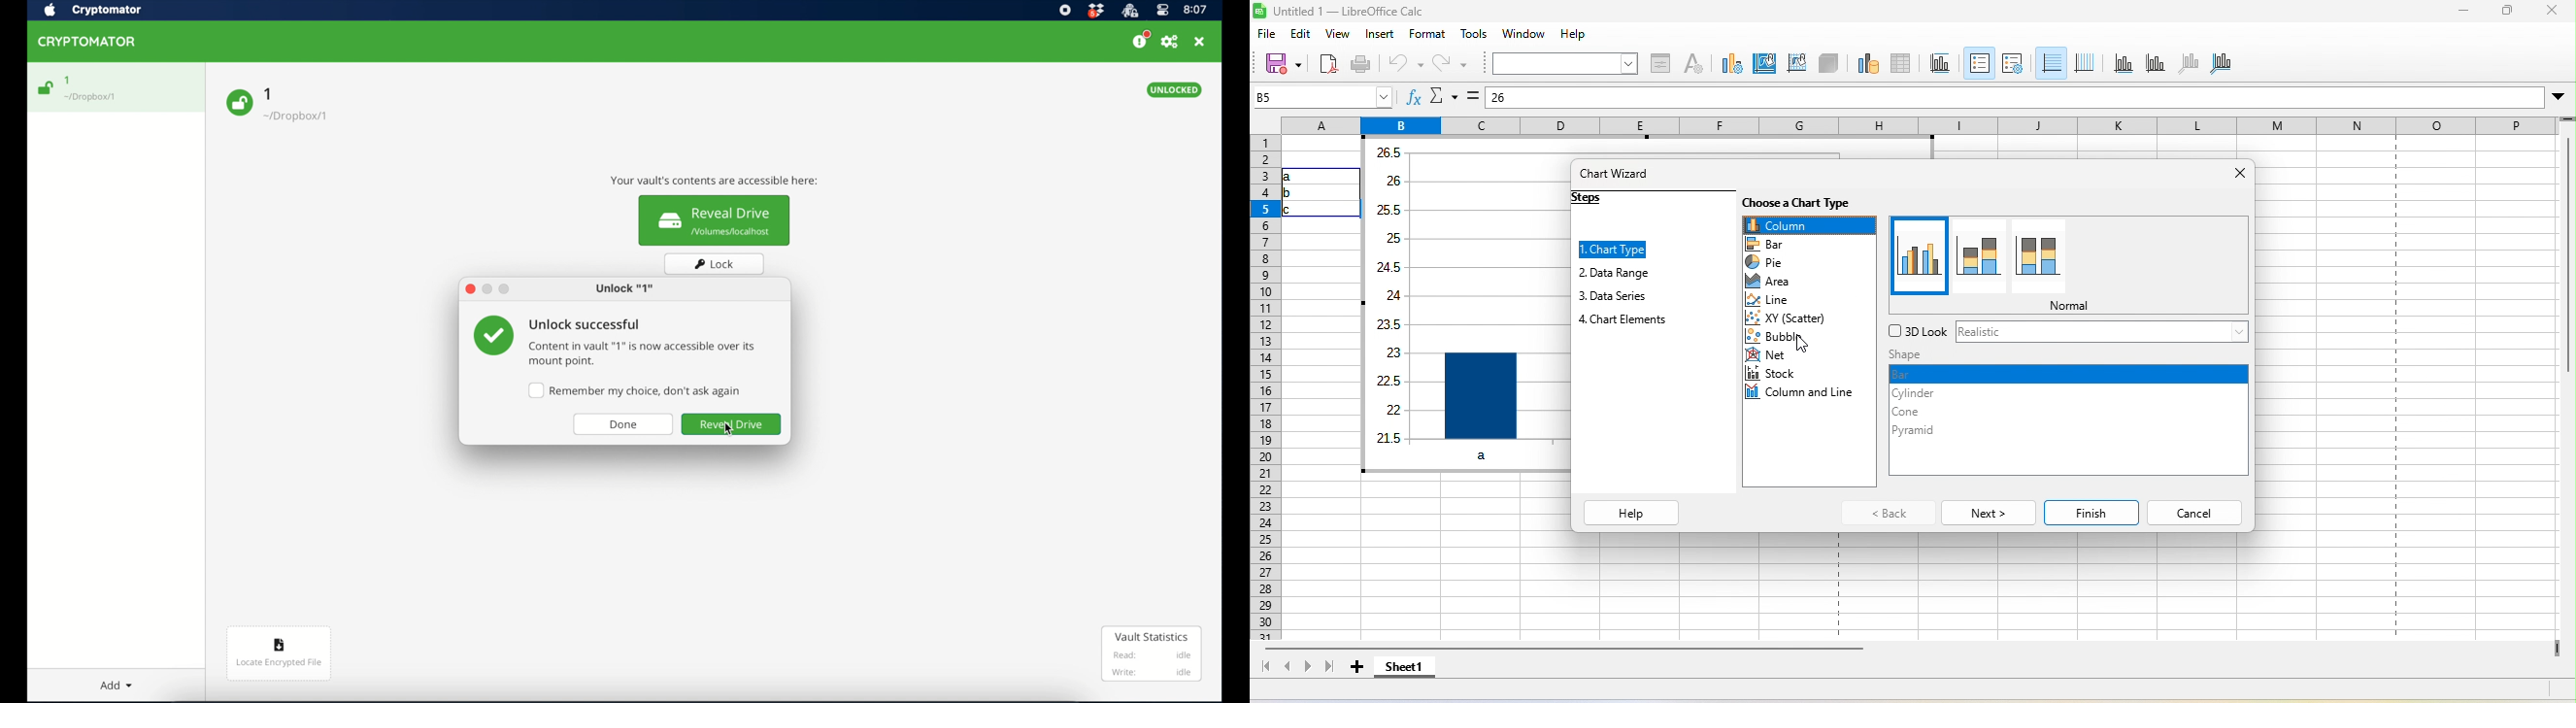 This screenshot has width=2576, height=728. I want to click on formula, so click(1474, 94).